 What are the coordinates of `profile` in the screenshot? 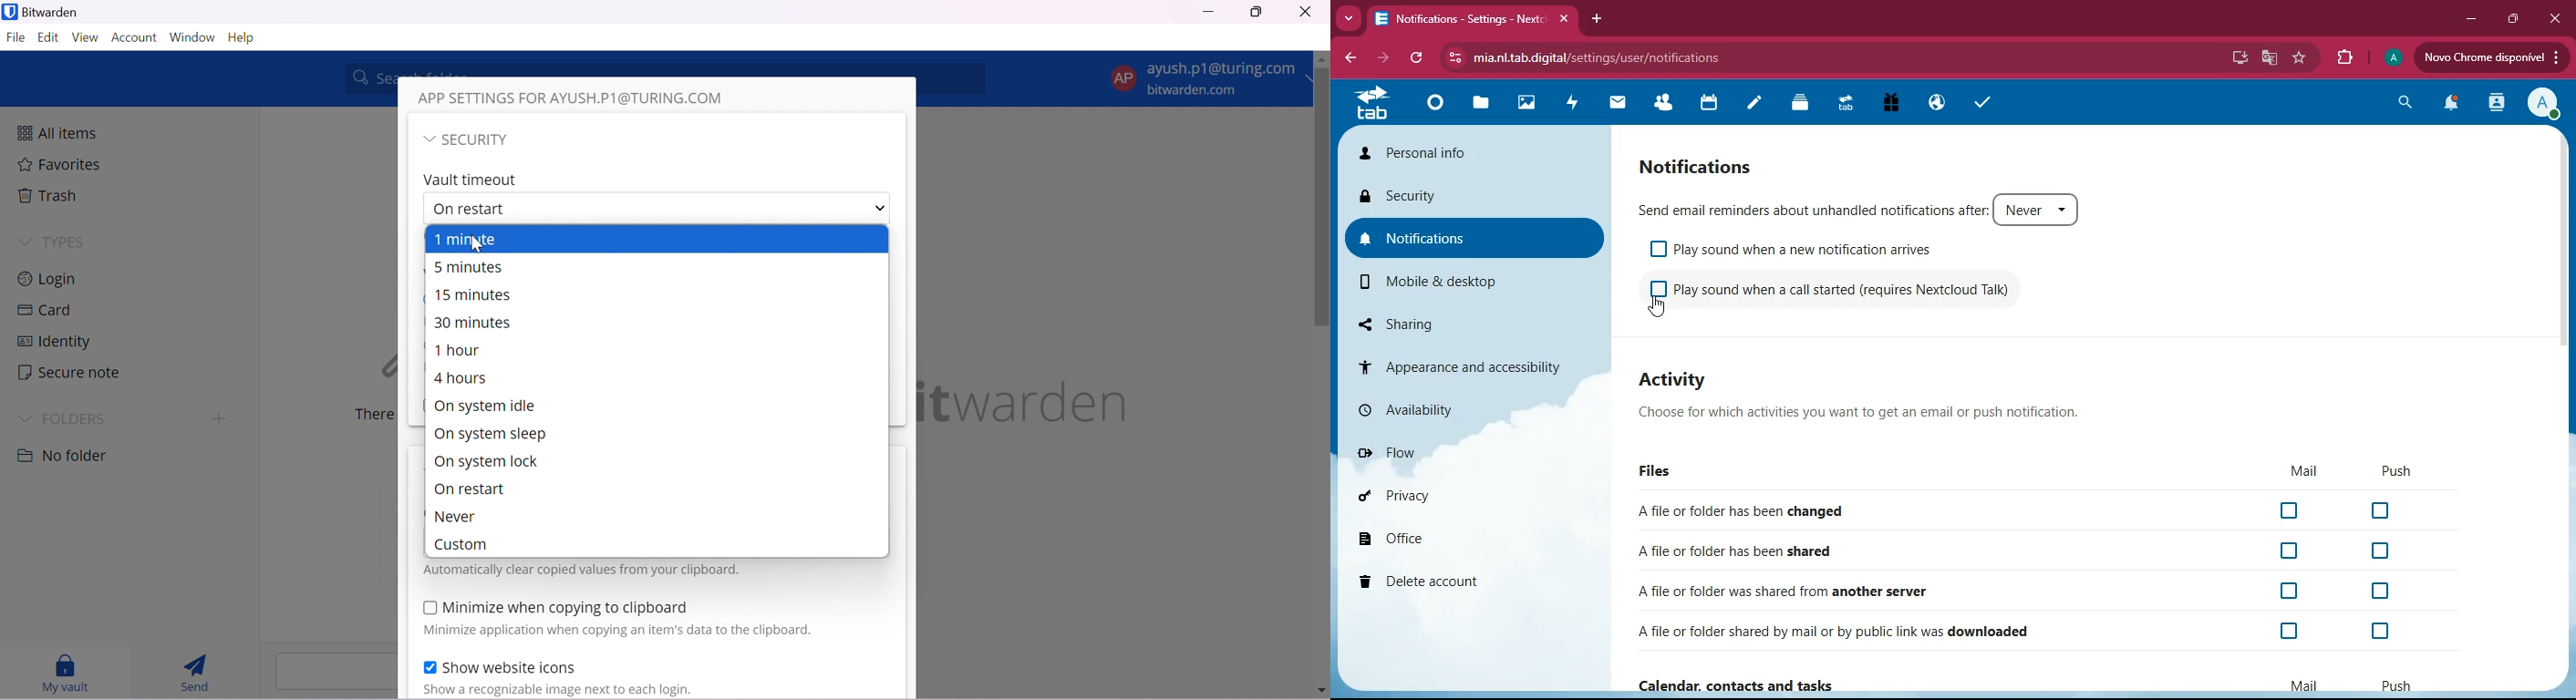 It's located at (2393, 57).